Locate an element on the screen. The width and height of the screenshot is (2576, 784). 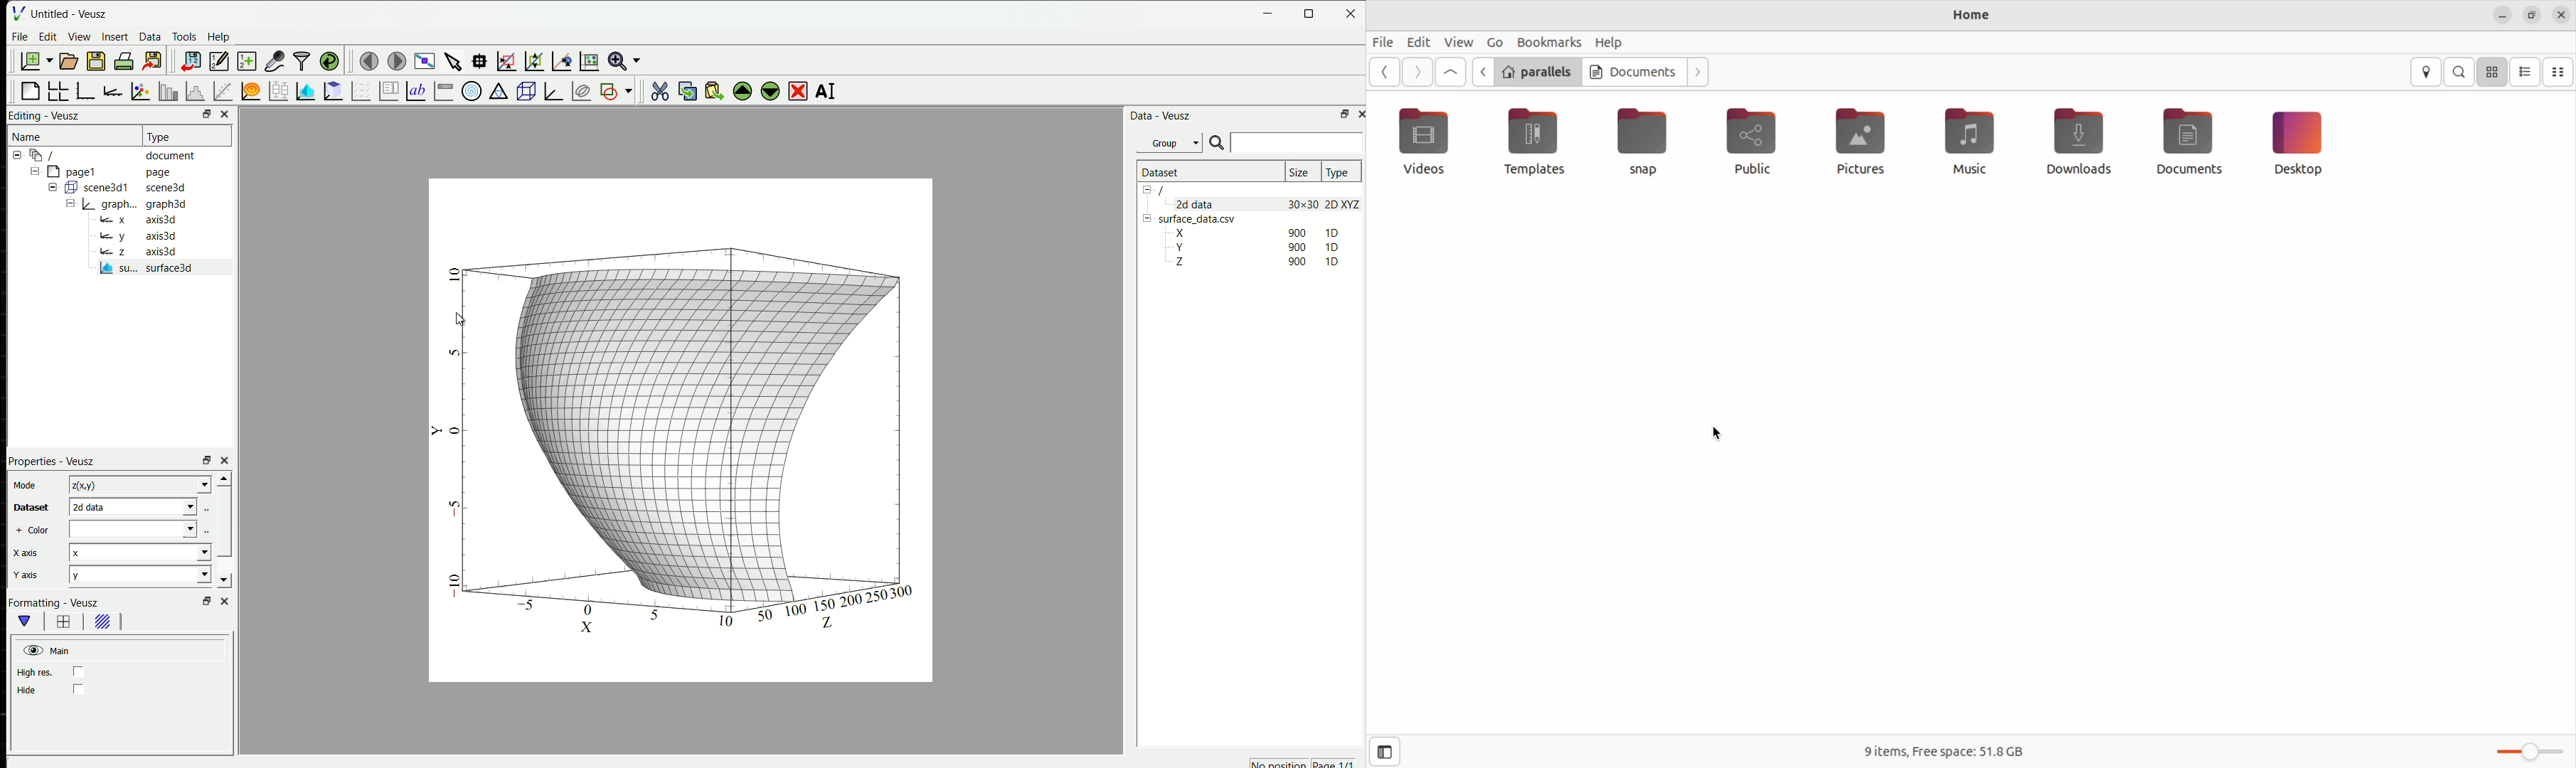
page1 is located at coordinates (72, 171).